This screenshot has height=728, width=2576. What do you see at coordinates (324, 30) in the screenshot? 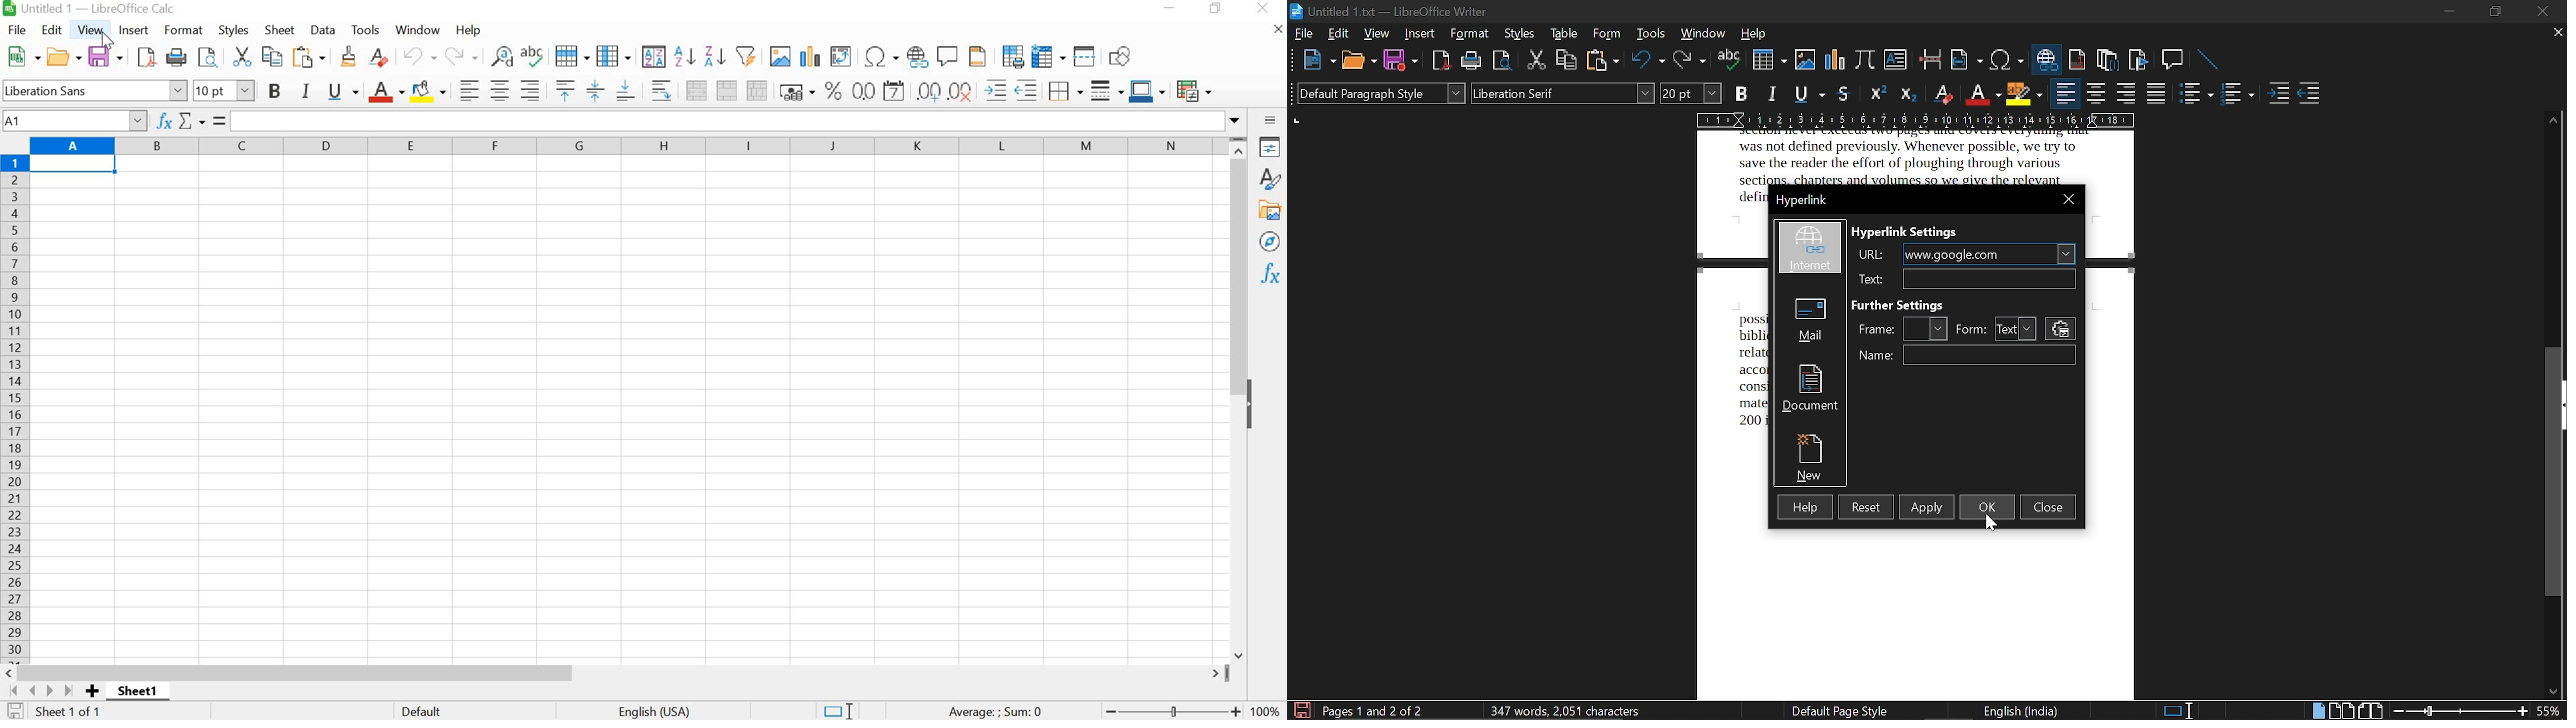
I see `DATA` at bounding box center [324, 30].